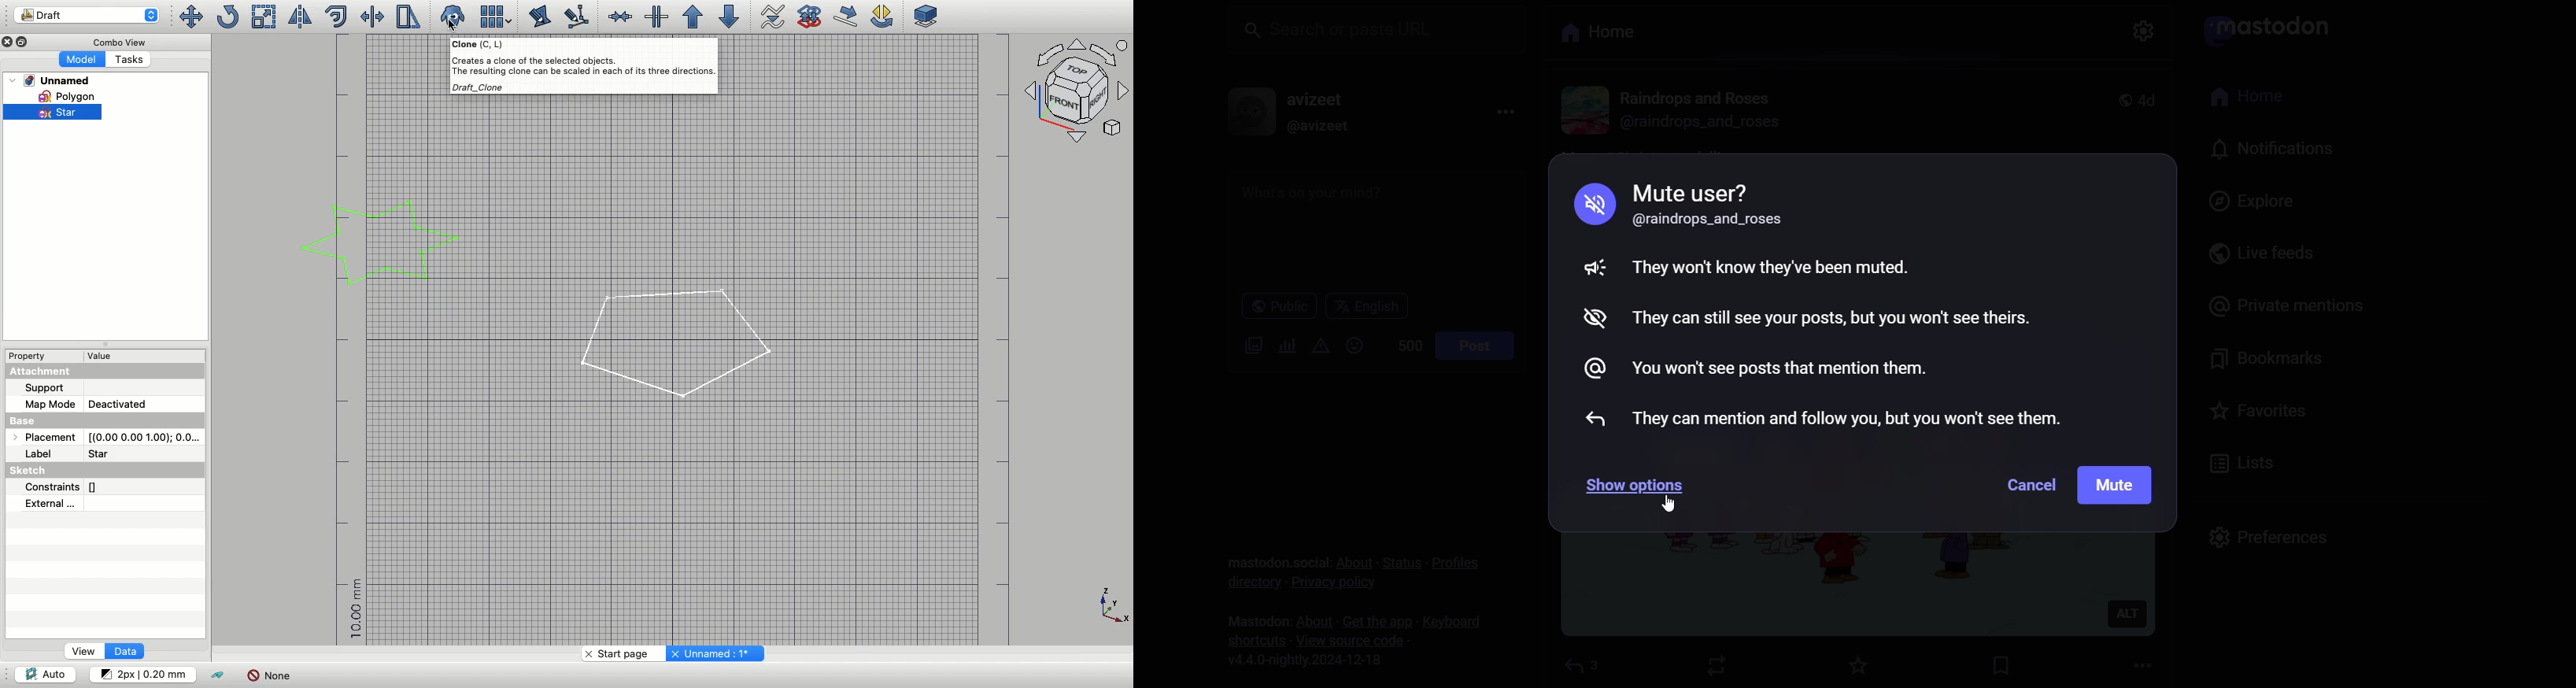 This screenshot has width=2576, height=700. I want to click on Collapse, so click(24, 42).